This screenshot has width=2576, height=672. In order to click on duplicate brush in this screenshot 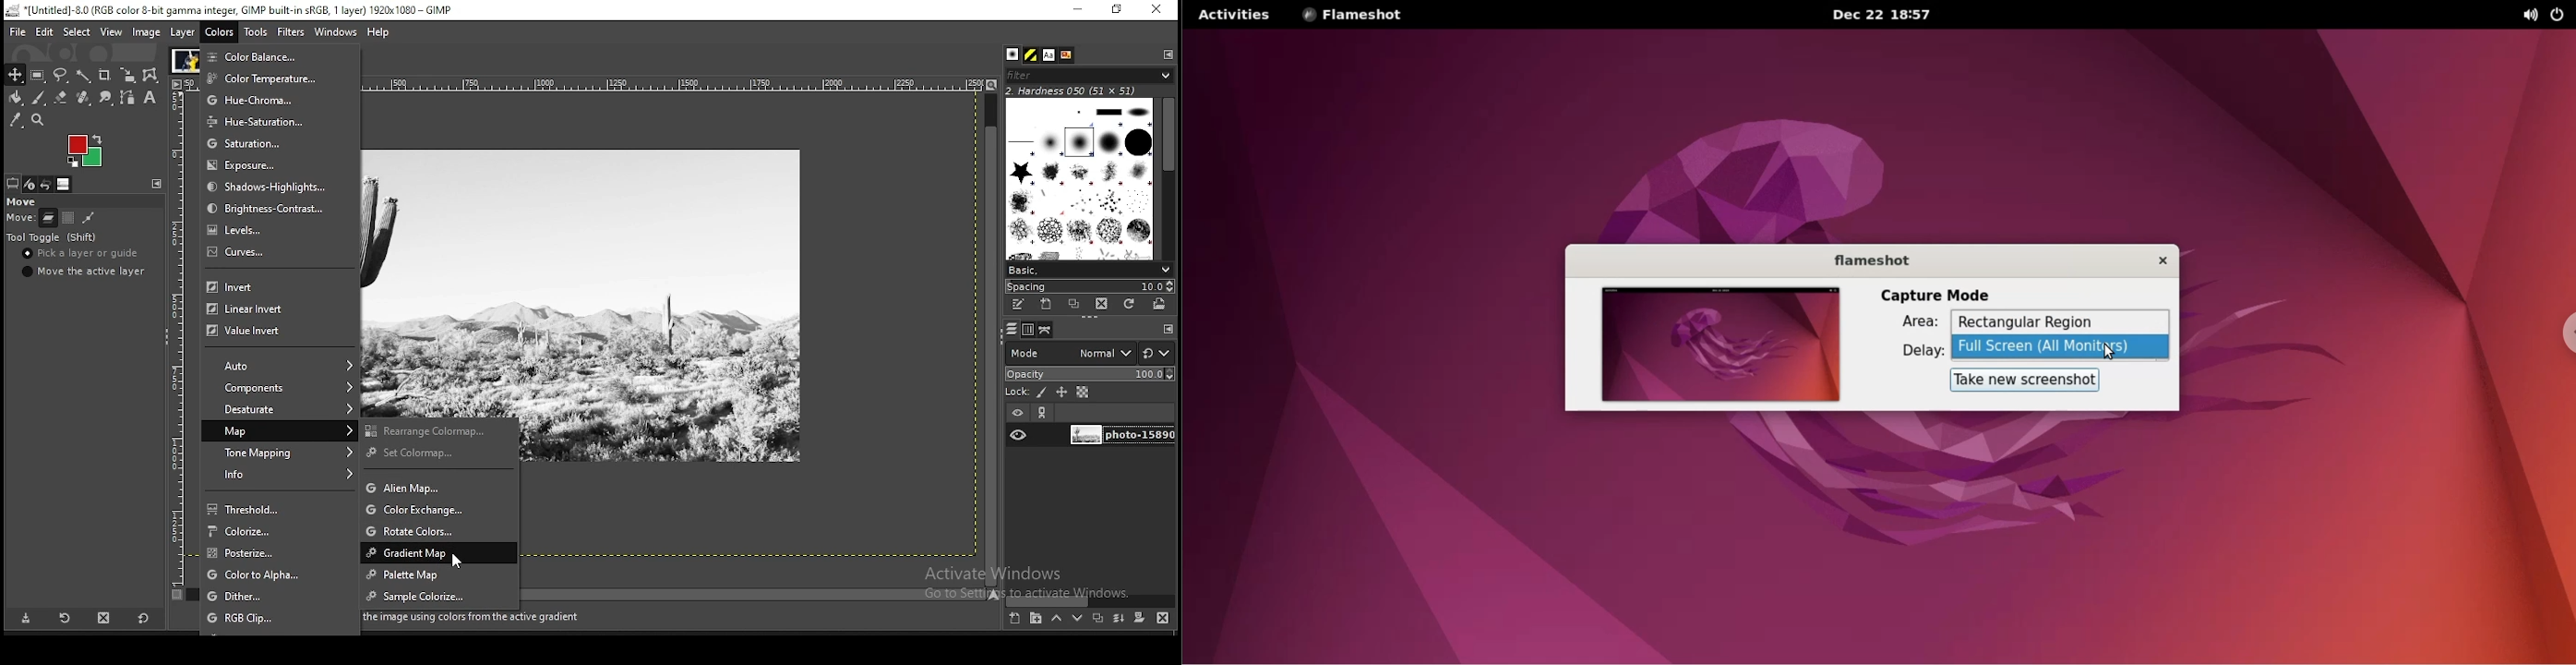, I will do `click(1073, 305)`.